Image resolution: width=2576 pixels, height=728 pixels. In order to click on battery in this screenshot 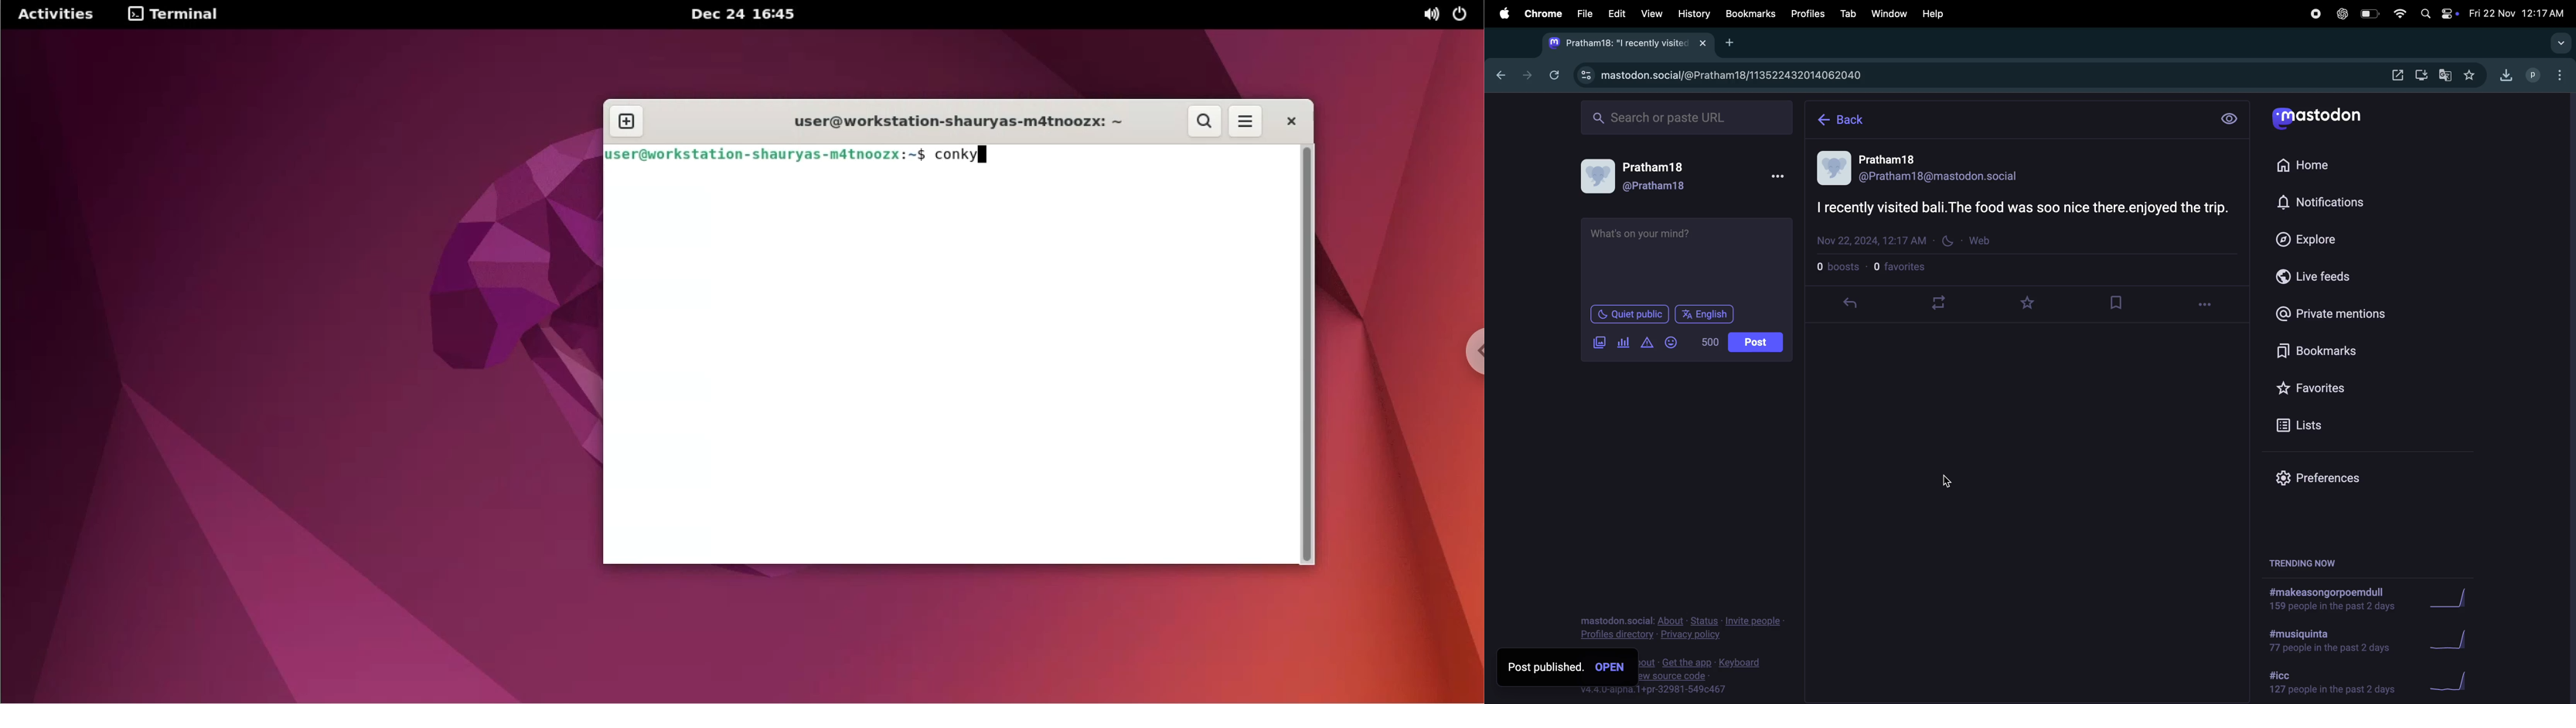, I will do `click(2369, 14)`.